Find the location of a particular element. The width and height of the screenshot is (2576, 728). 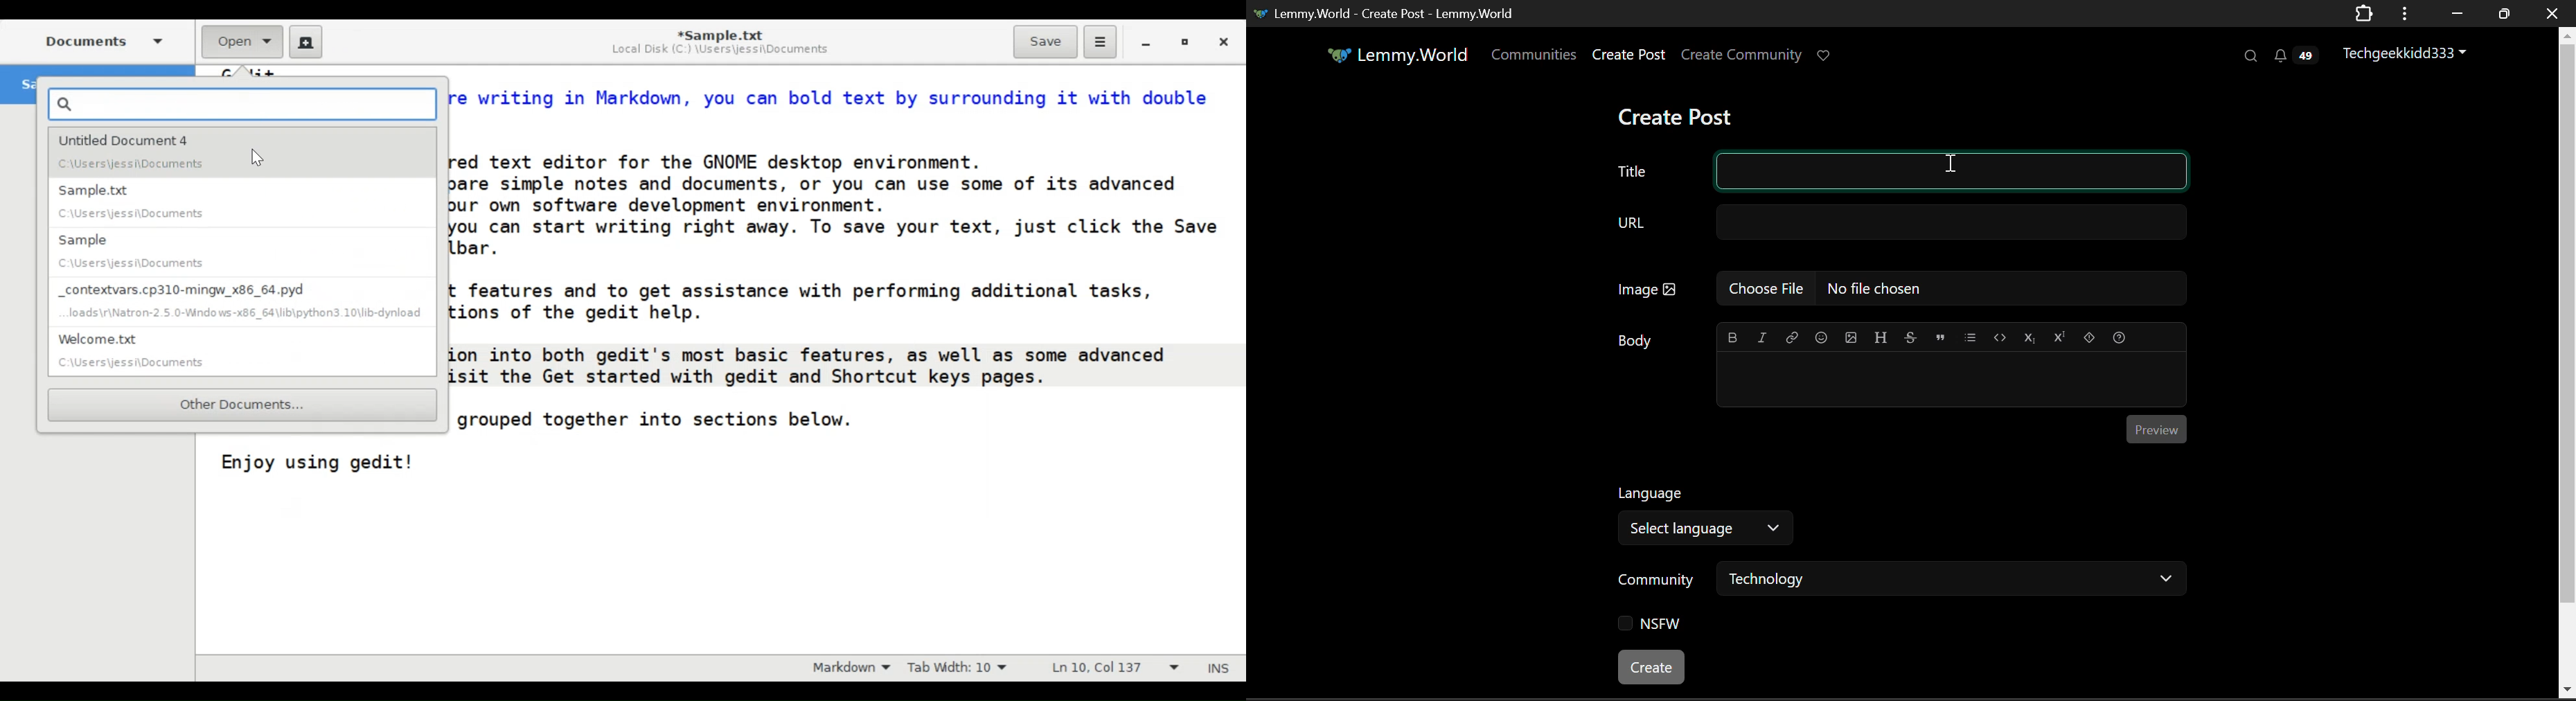

Preview Button is located at coordinates (2156, 430).